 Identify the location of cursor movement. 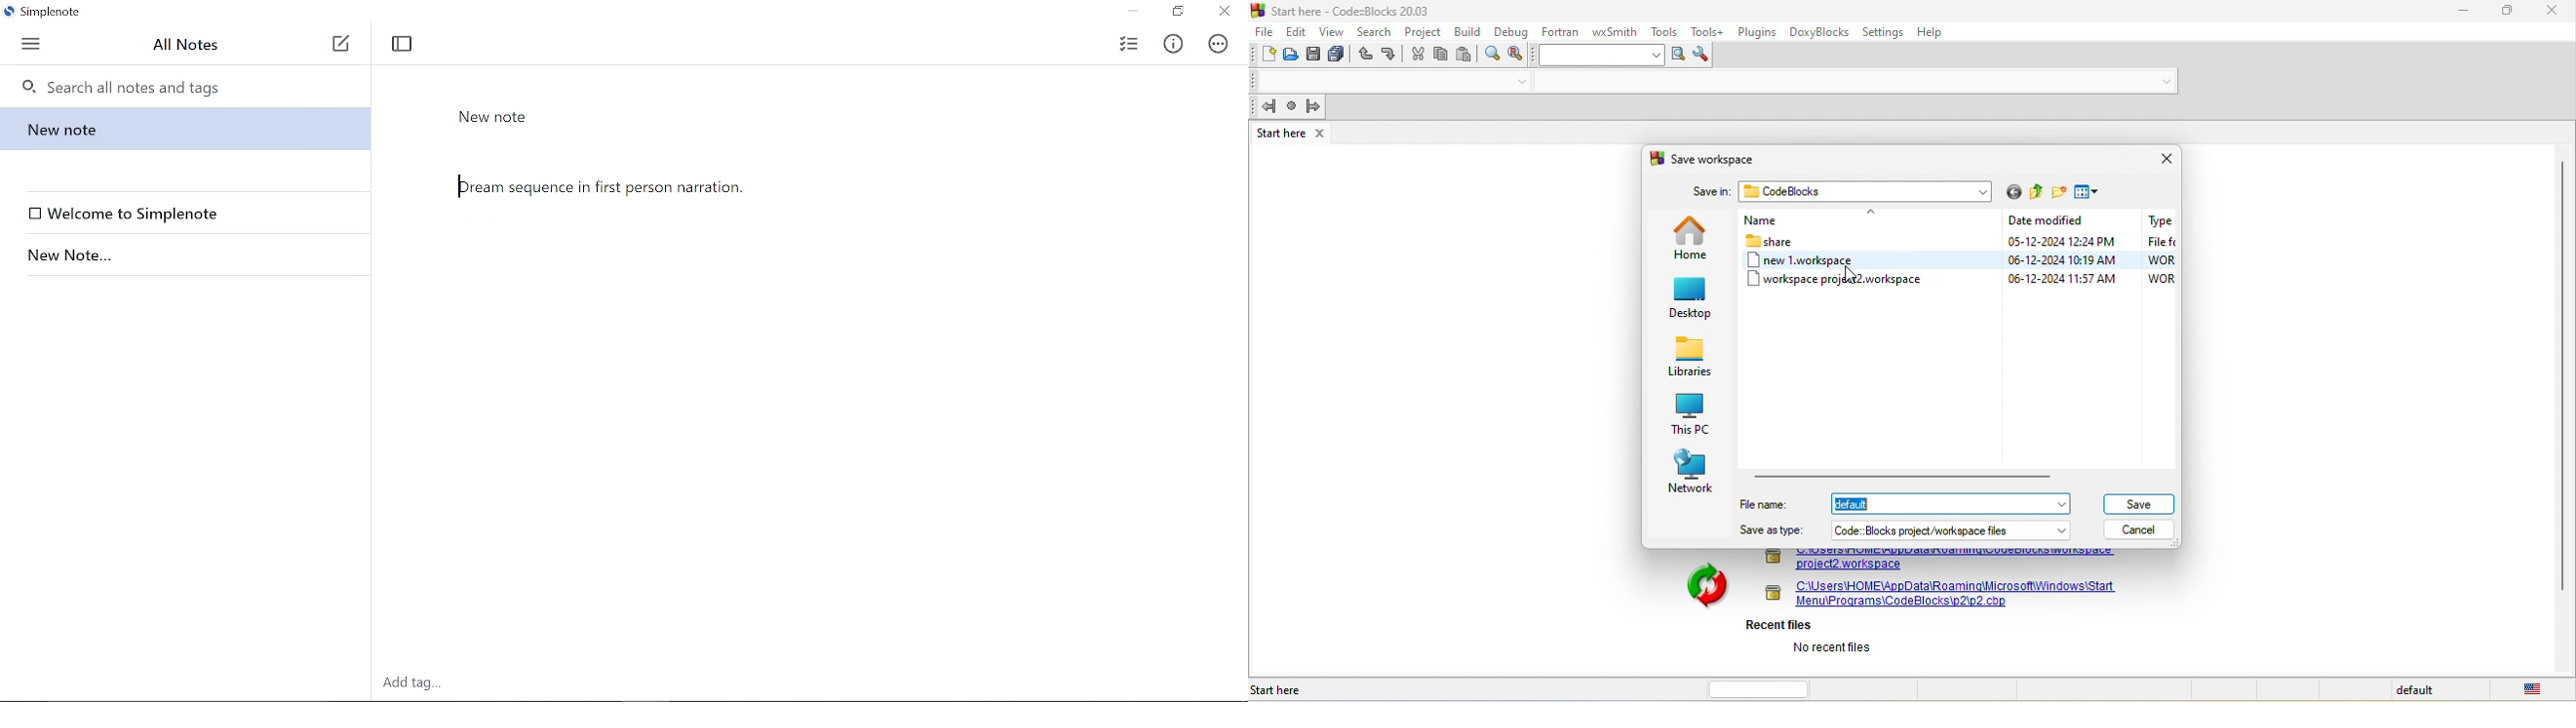
(1846, 272).